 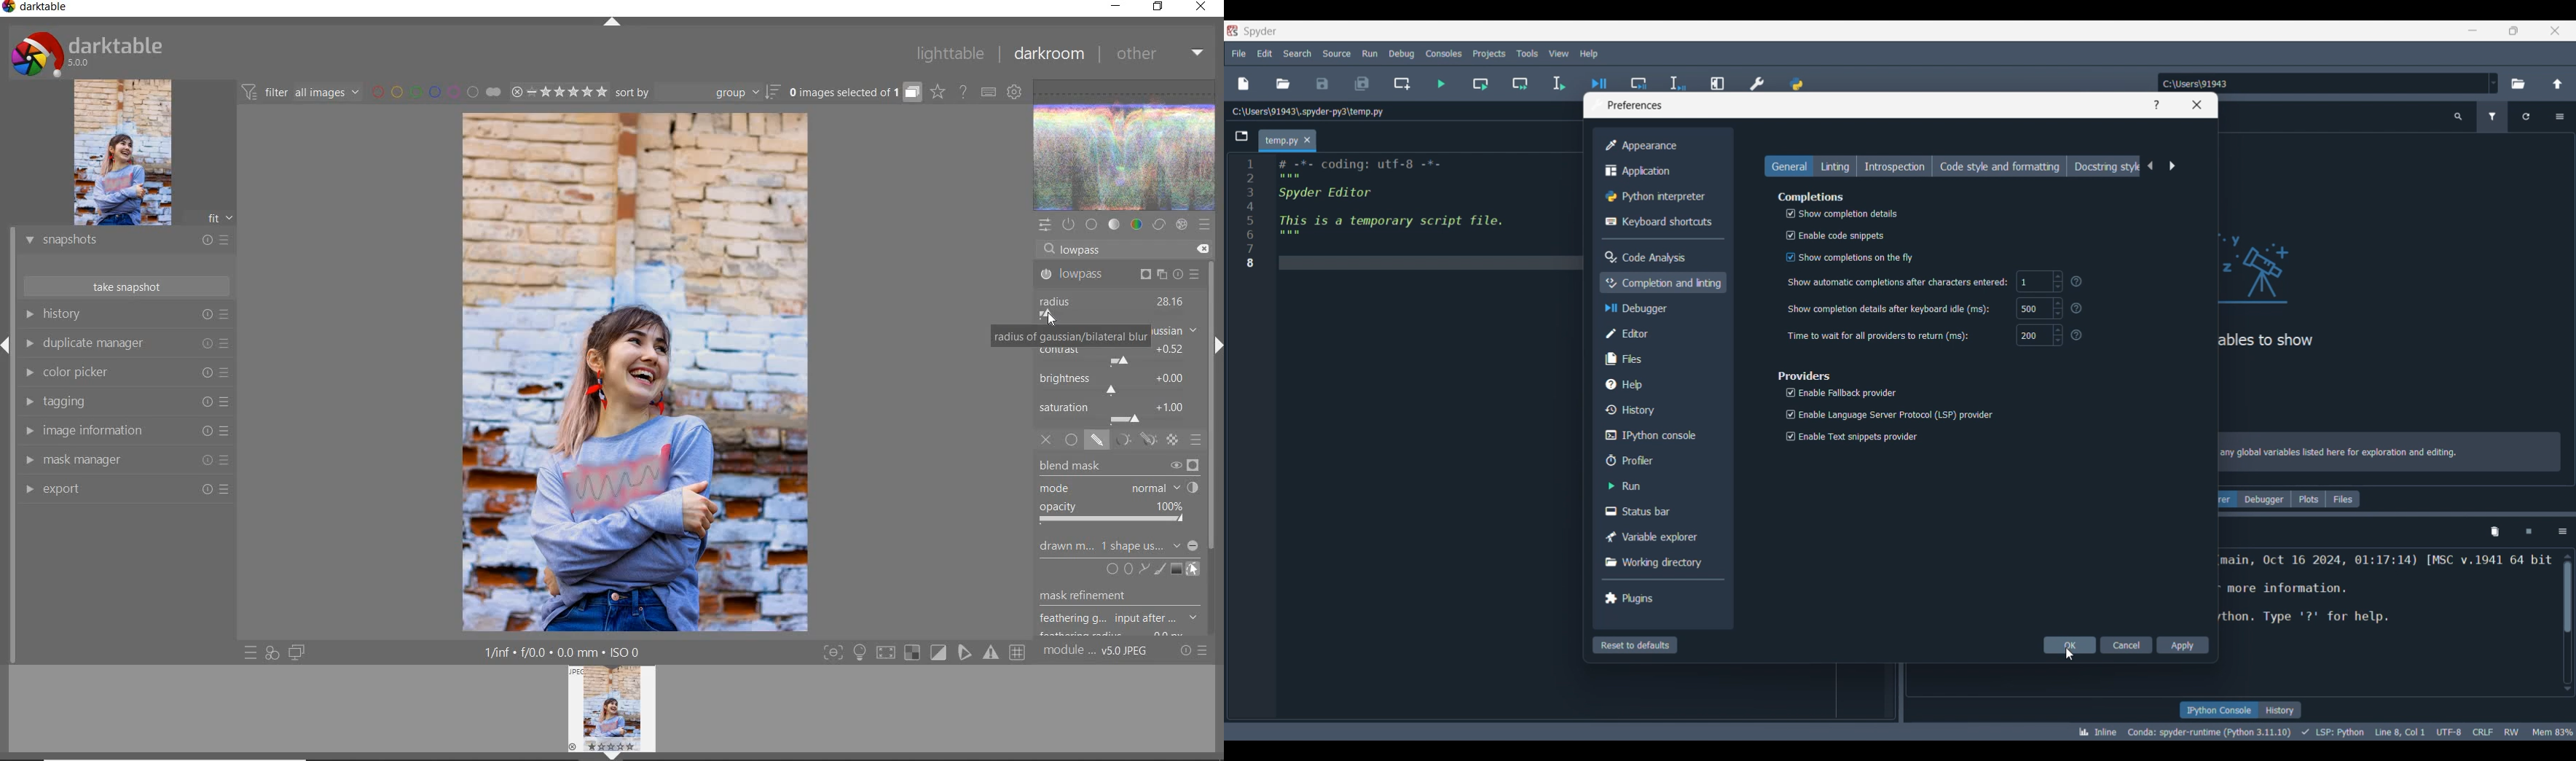 I want to click on Section title, so click(x=1812, y=197).